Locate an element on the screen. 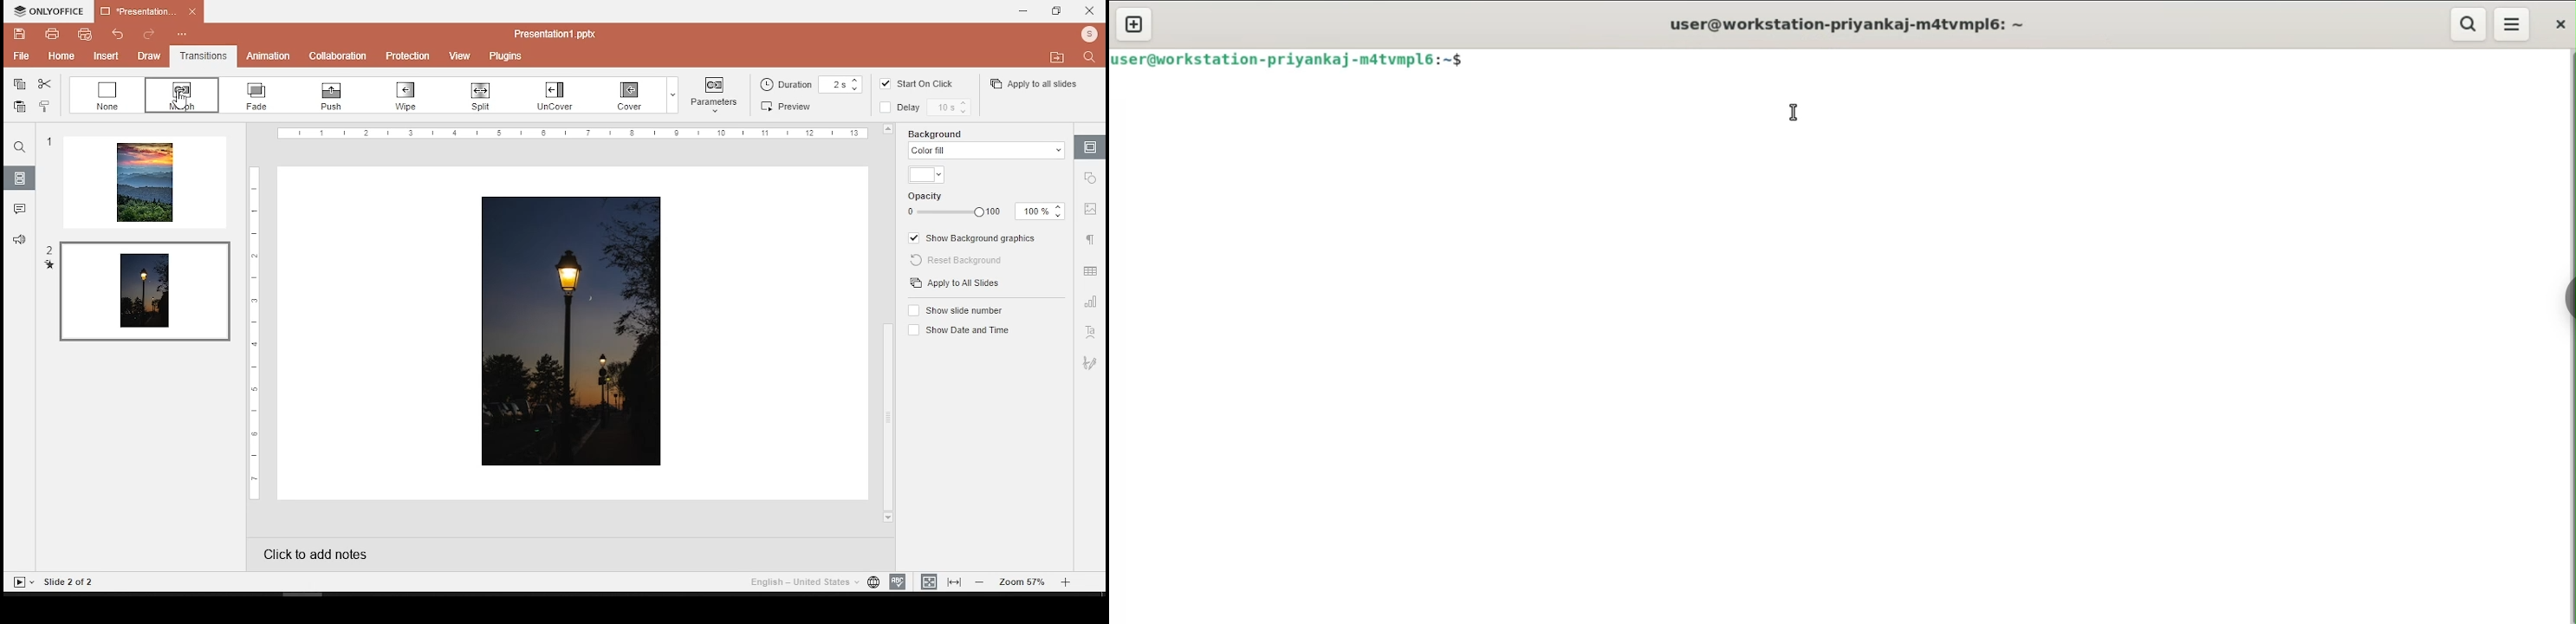 Image resolution: width=2576 pixels, height=644 pixels. minimize is located at coordinates (1025, 11).